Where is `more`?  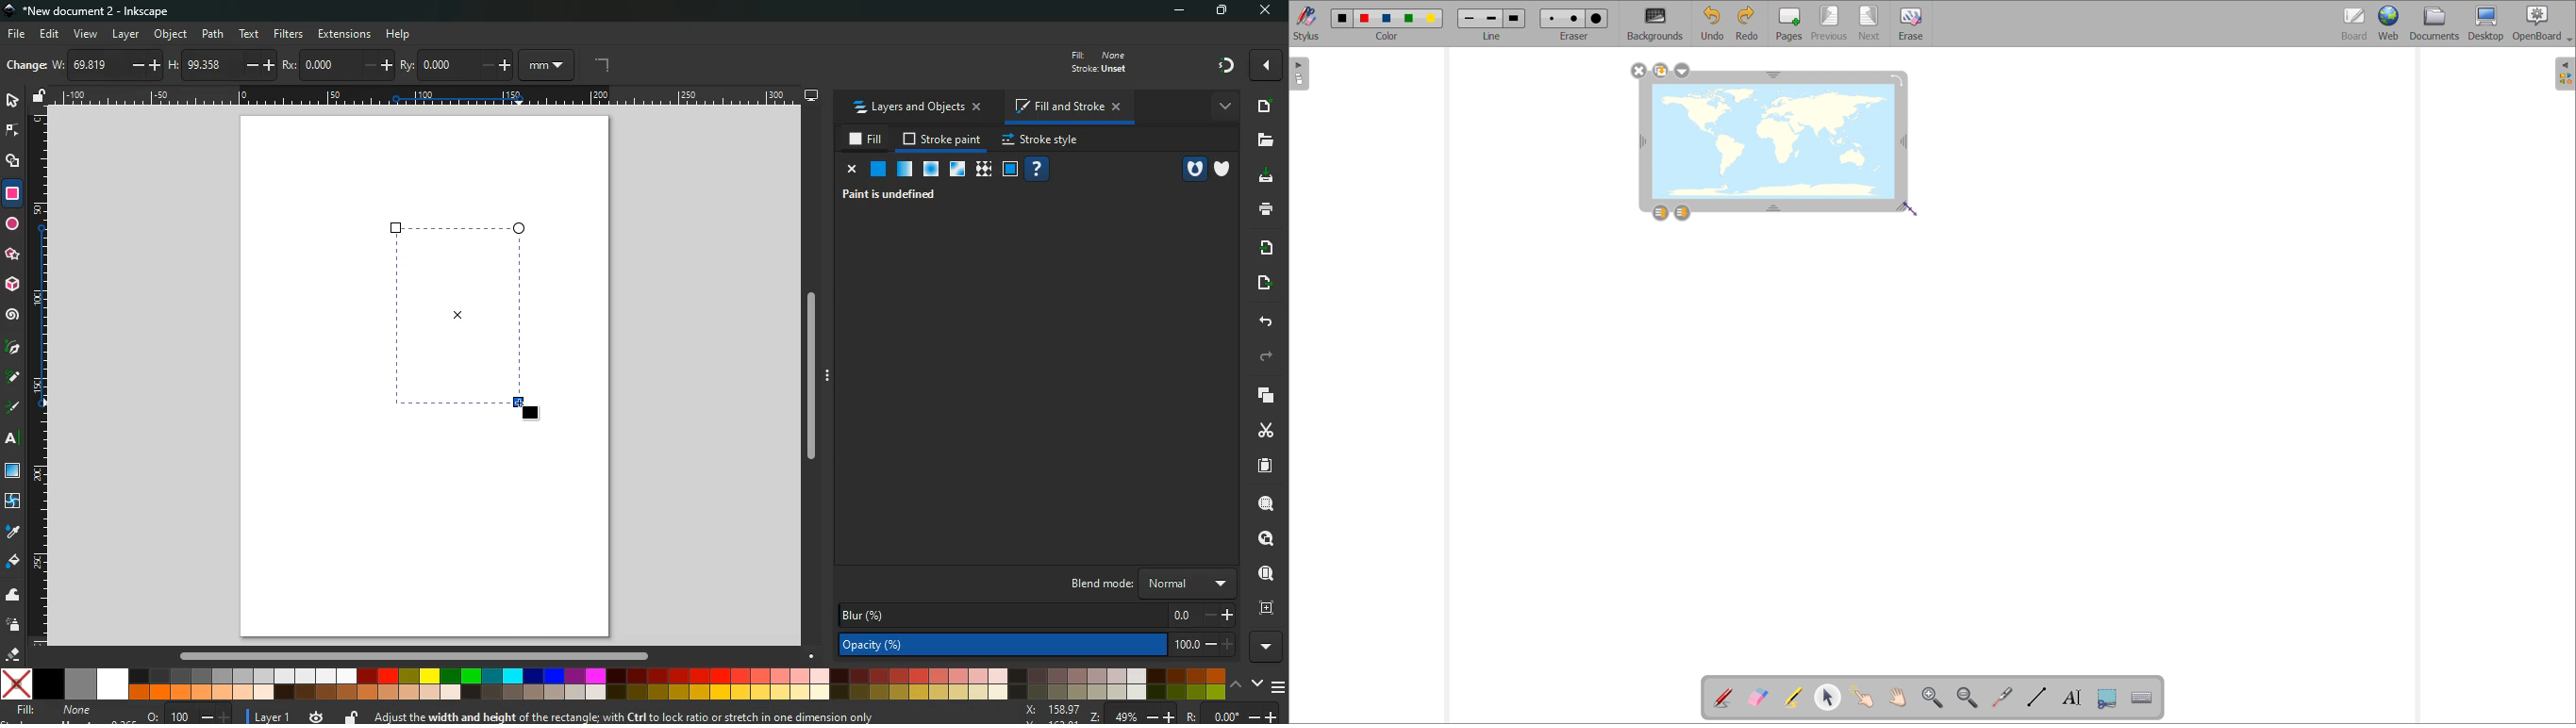
more is located at coordinates (1265, 647).